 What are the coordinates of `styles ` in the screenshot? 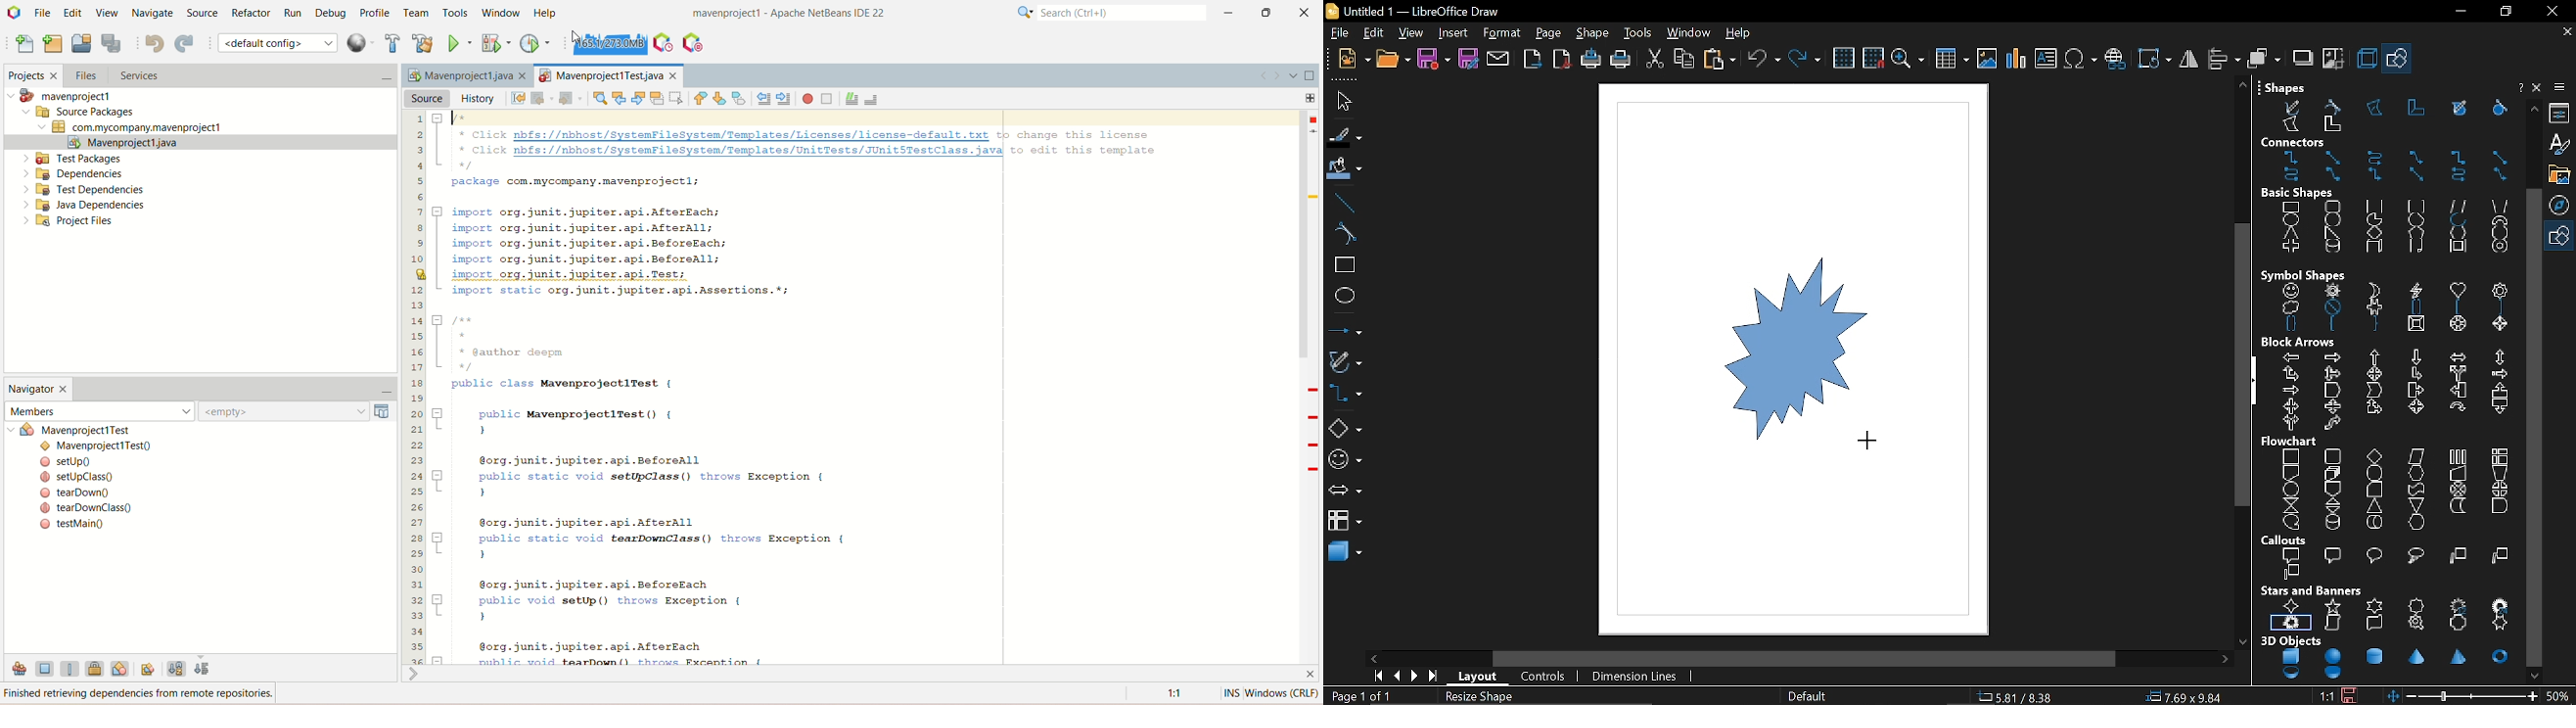 It's located at (2562, 144).